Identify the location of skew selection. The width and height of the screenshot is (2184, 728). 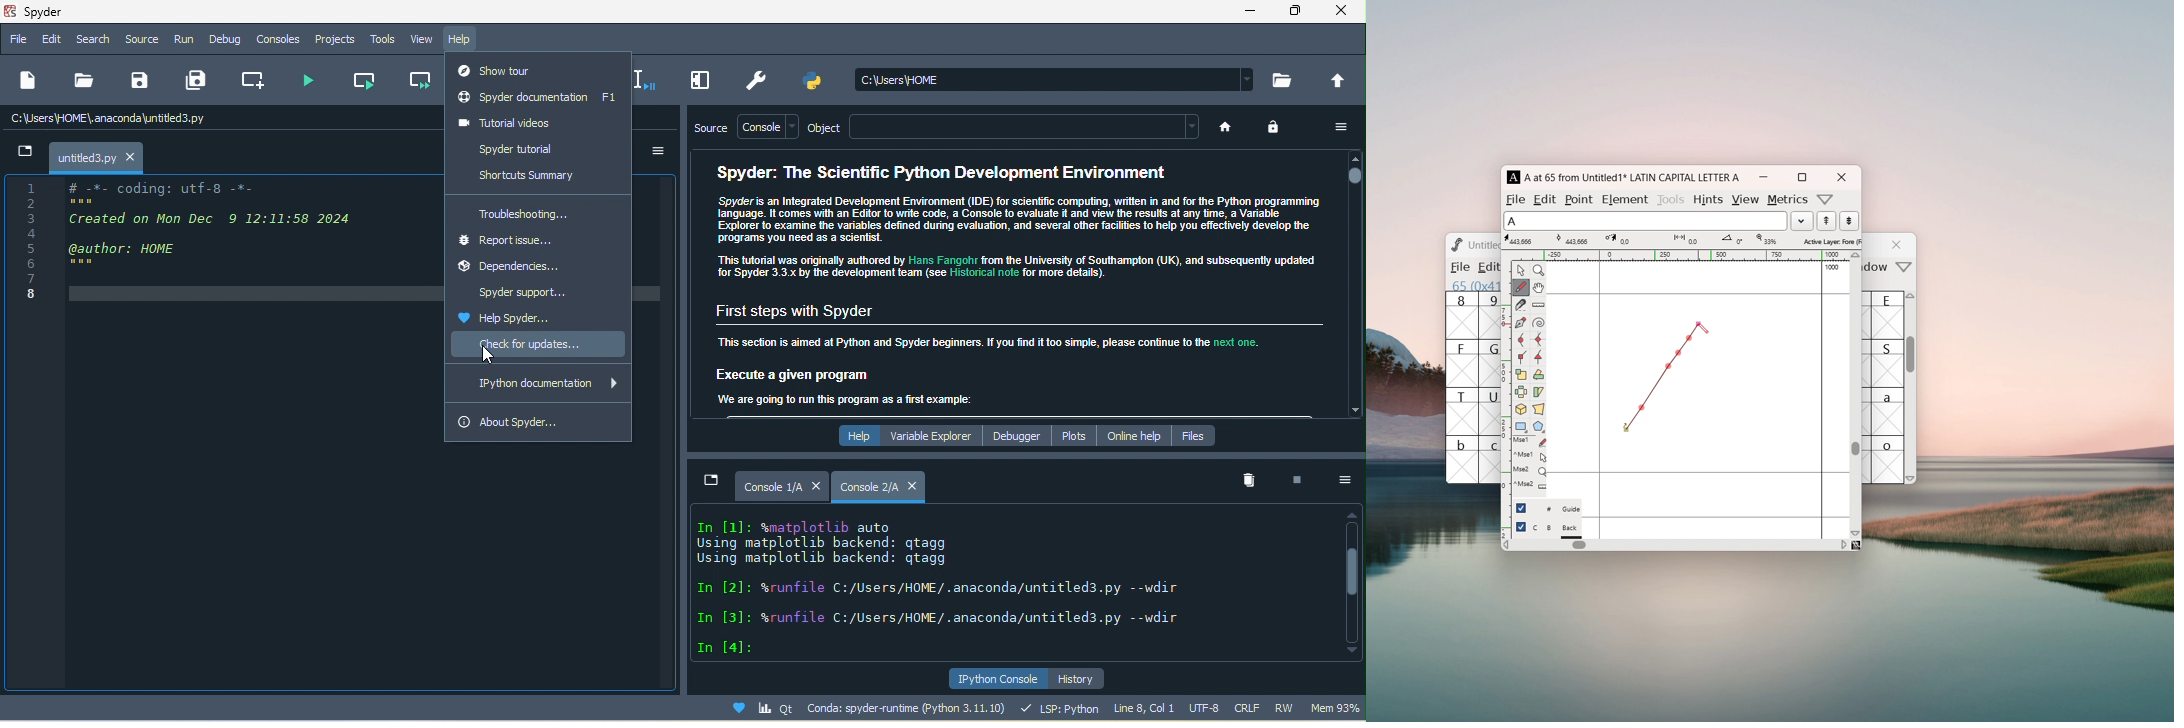
(1538, 393).